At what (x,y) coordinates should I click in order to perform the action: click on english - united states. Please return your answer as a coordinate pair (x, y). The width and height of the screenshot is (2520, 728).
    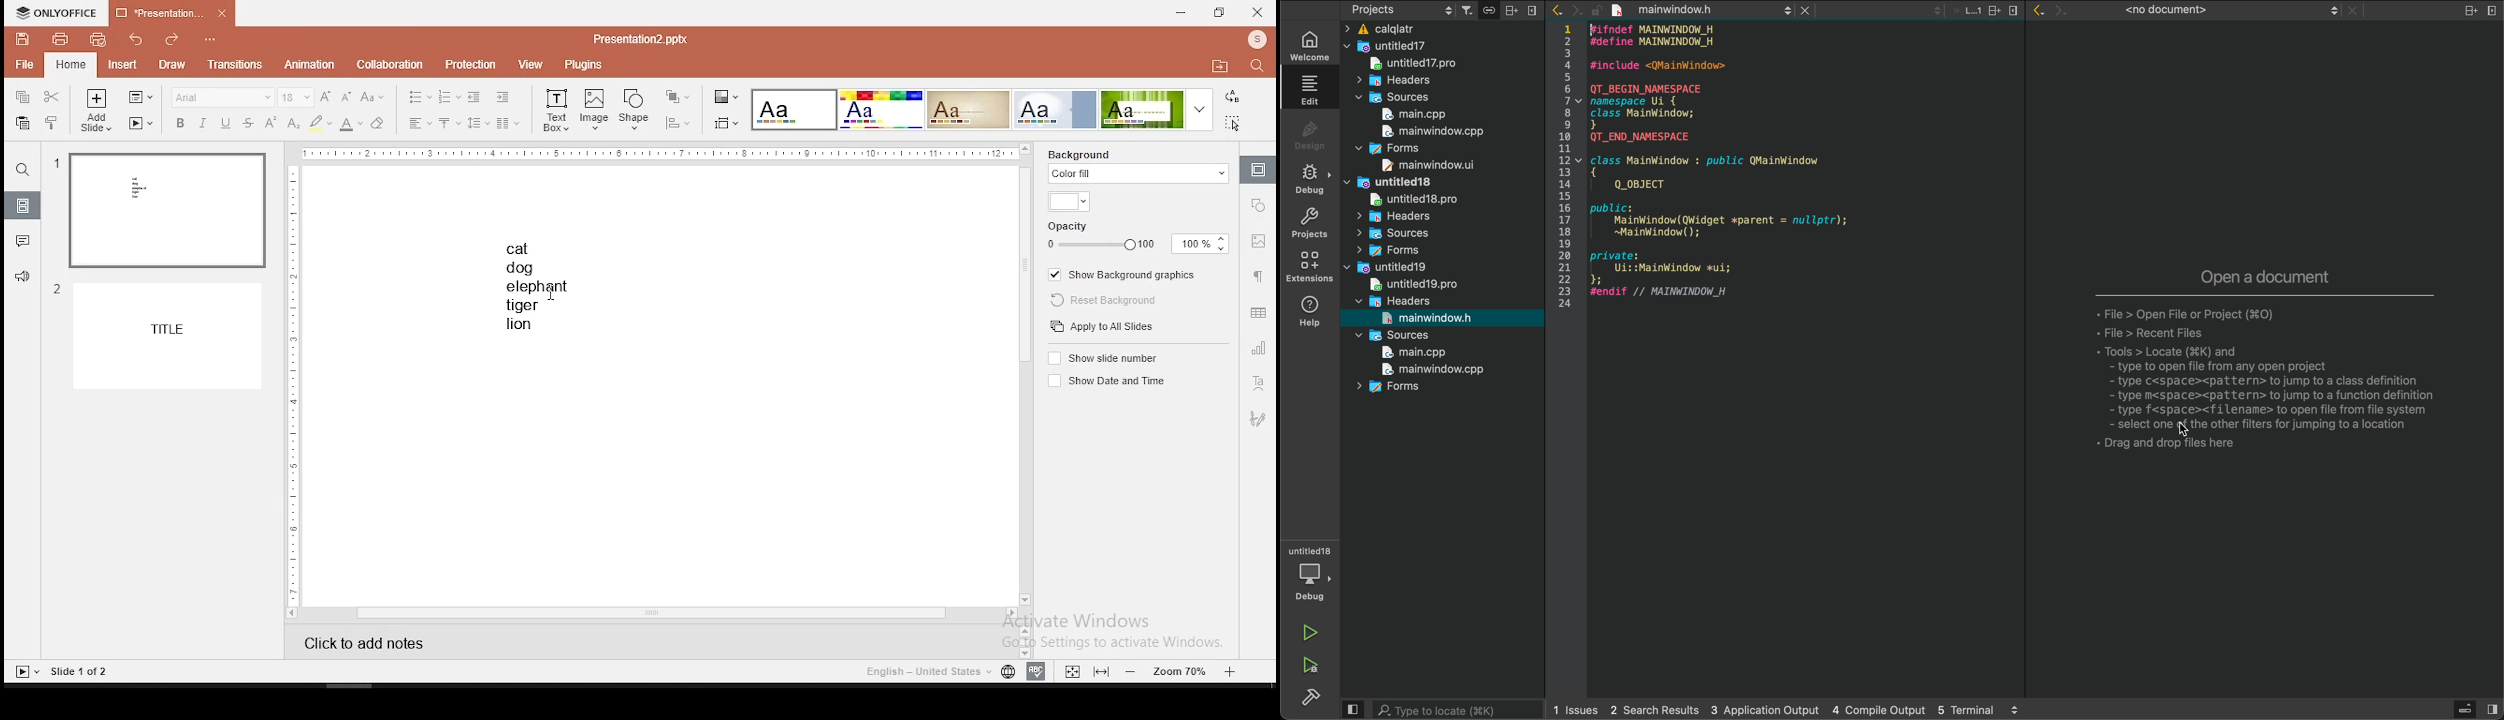
    Looking at the image, I should click on (921, 671).